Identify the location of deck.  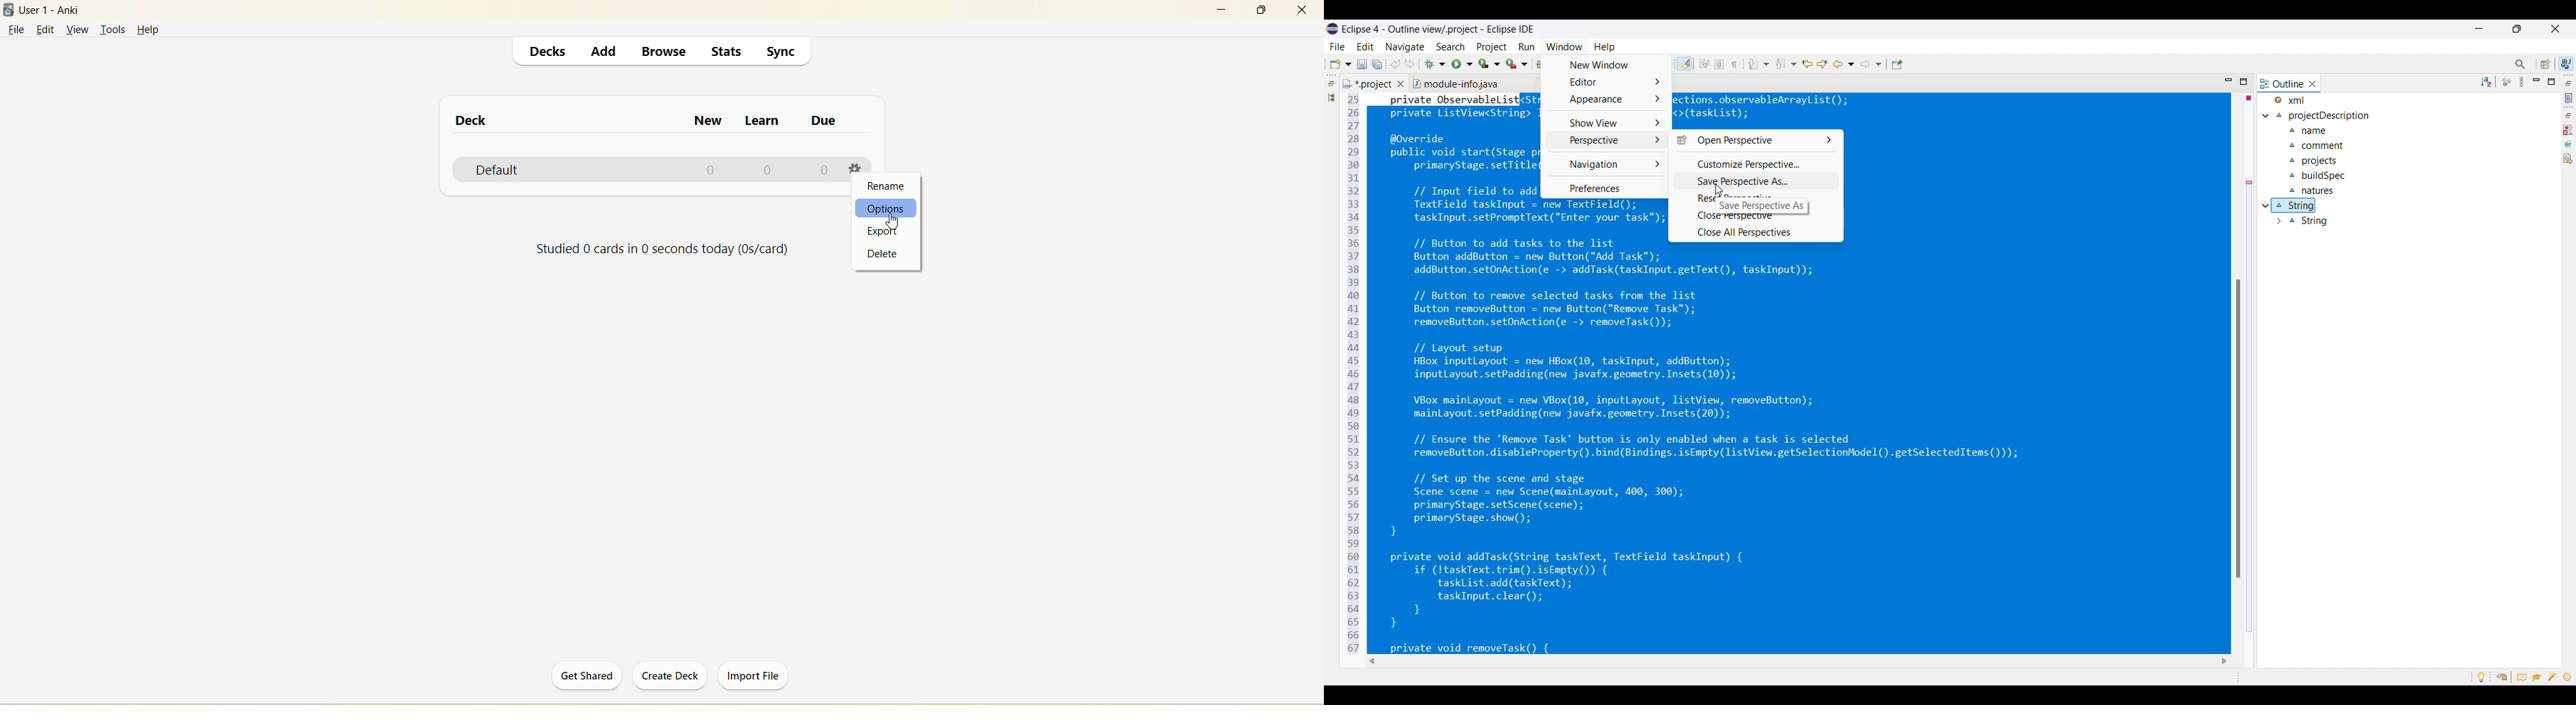
(473, 120).